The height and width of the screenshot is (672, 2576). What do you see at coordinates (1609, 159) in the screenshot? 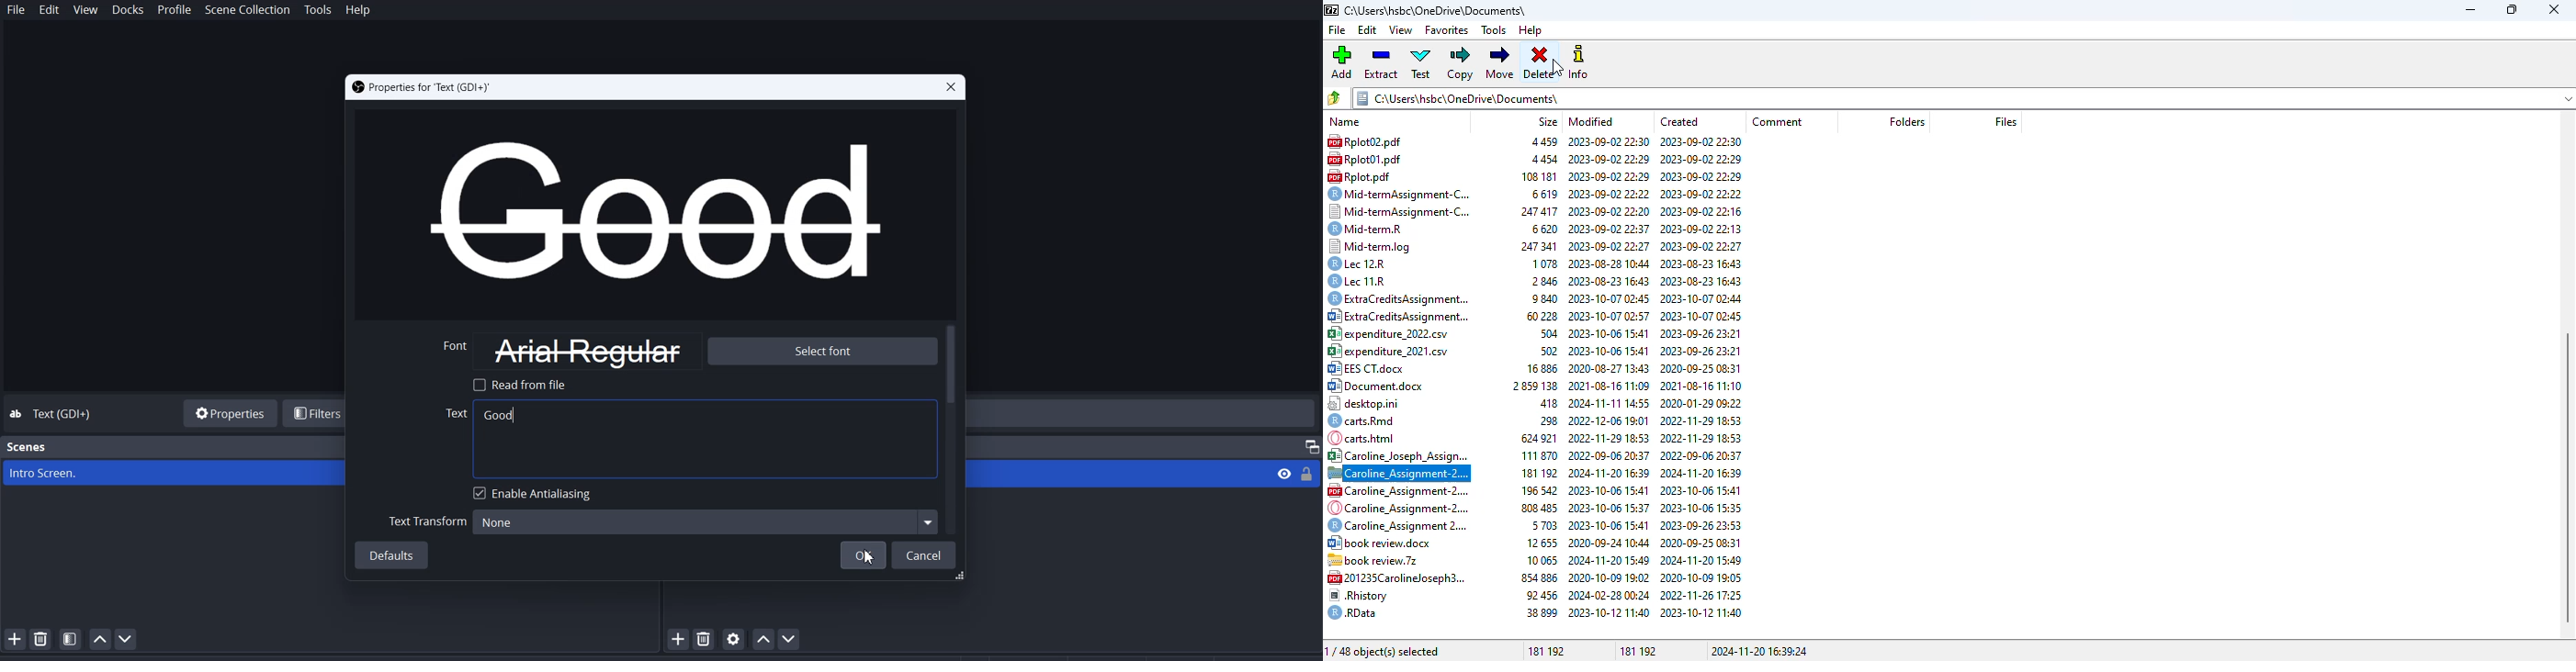
I see `2023-09-02 22:29` at bounding box center [1609, 159].